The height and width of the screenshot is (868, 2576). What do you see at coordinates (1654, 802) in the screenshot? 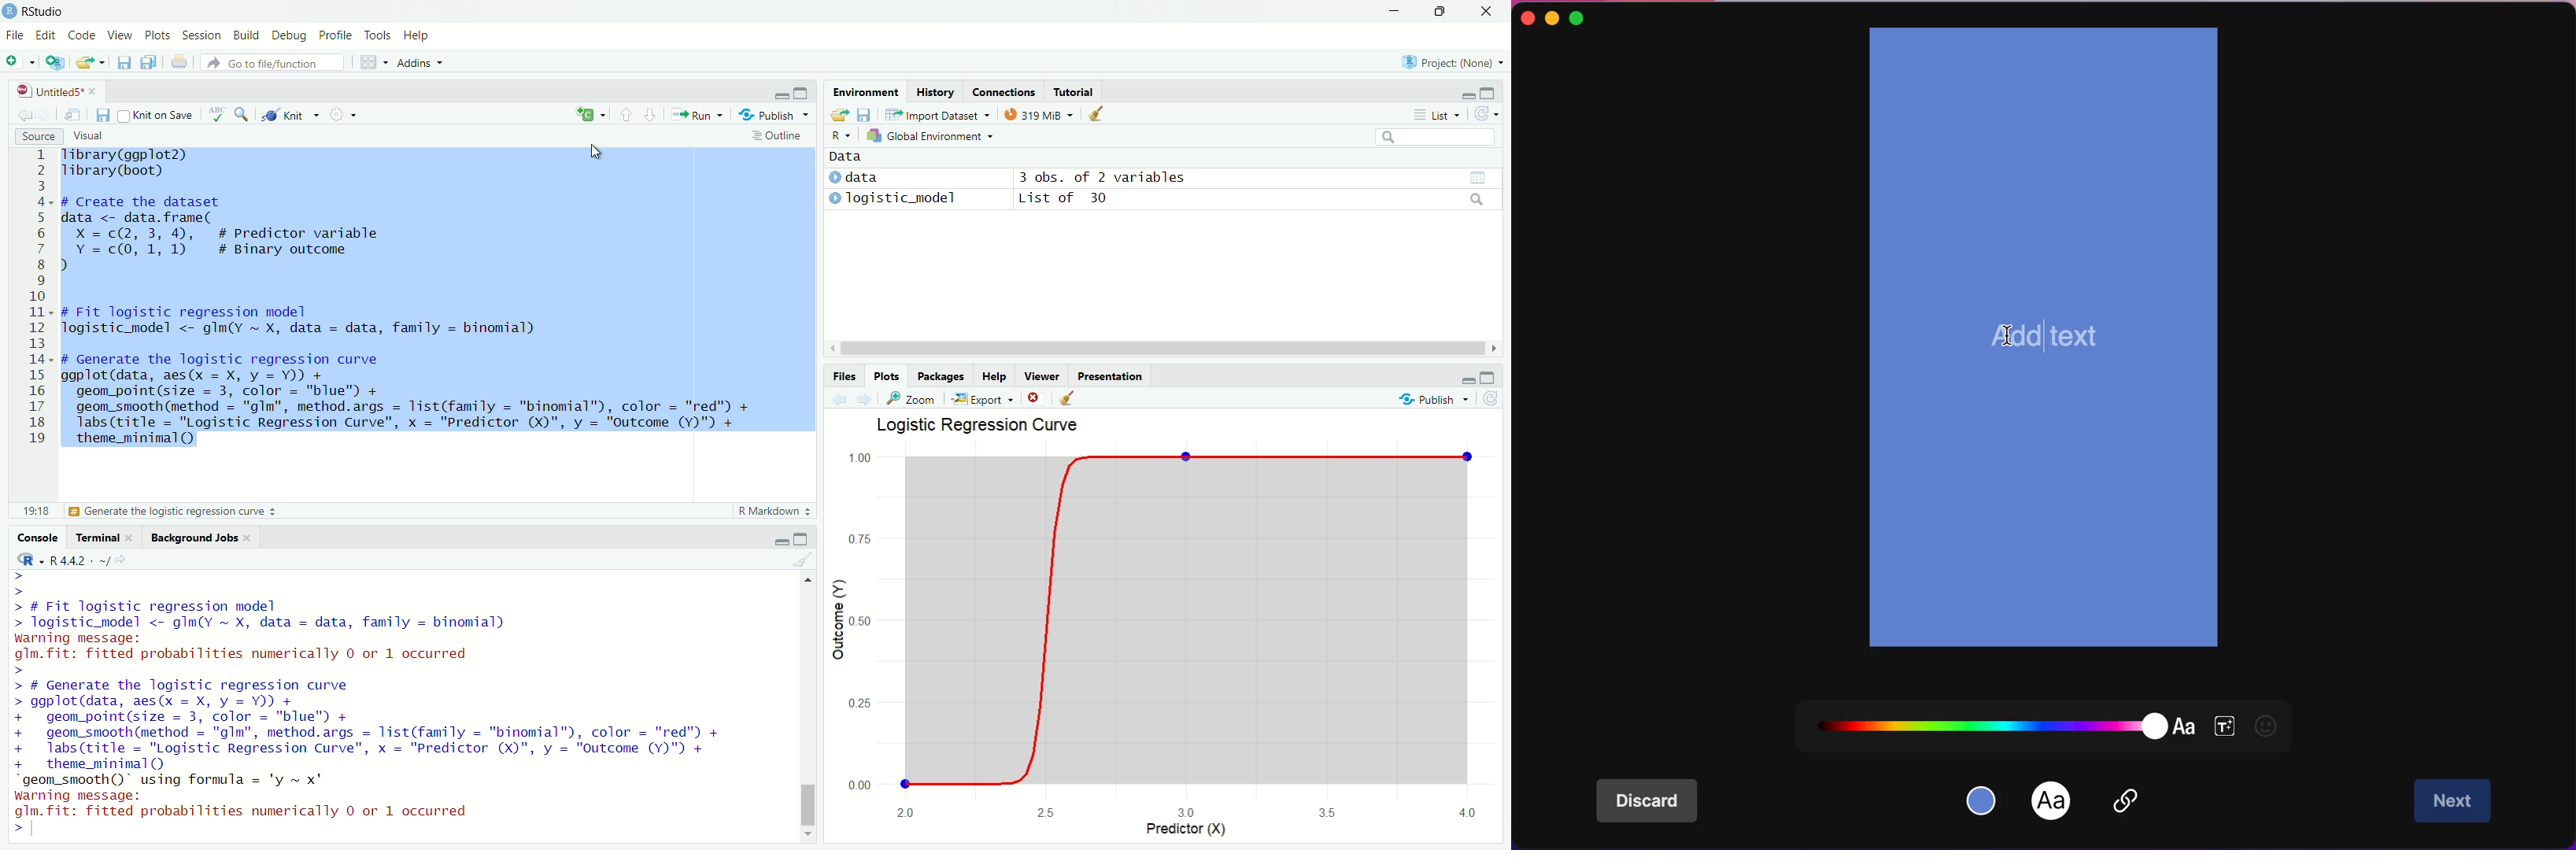
I see `discard` at bounding box center [1654, 802].